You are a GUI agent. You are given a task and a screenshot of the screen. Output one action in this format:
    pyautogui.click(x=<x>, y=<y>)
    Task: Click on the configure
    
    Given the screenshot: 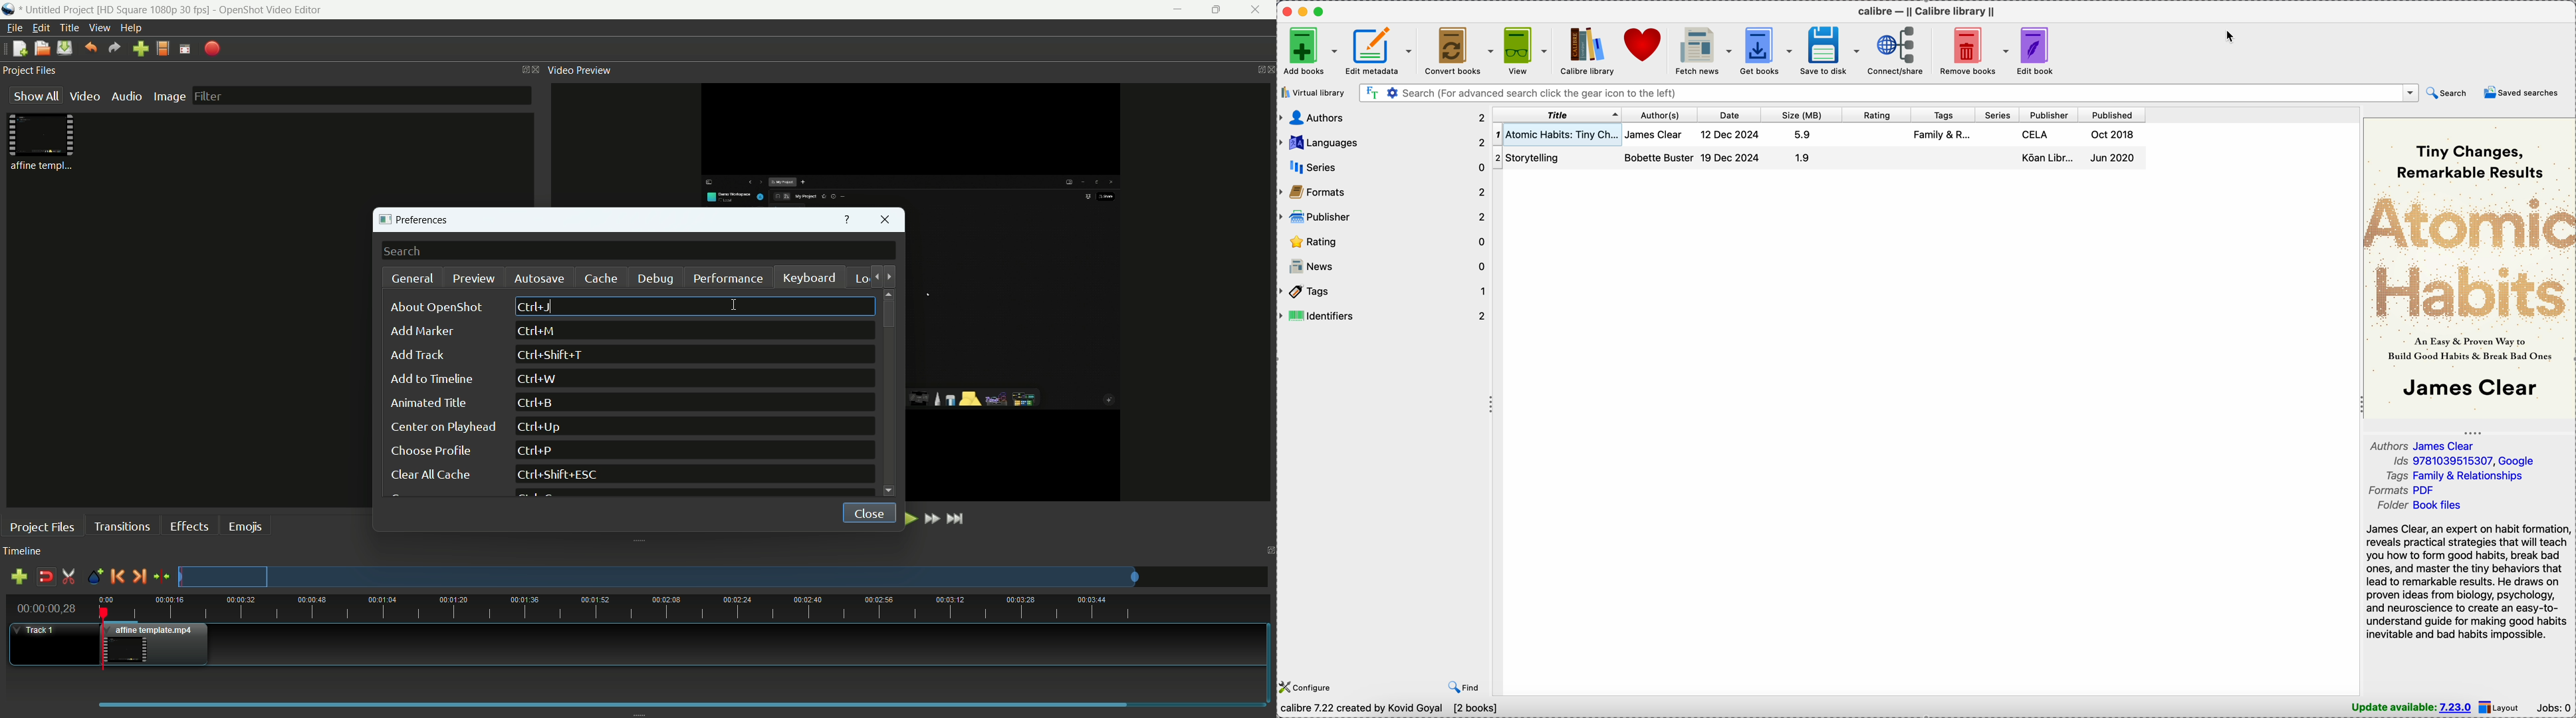 What is the action you would take?
    pyautogui.click(x=1306, y=687)
    